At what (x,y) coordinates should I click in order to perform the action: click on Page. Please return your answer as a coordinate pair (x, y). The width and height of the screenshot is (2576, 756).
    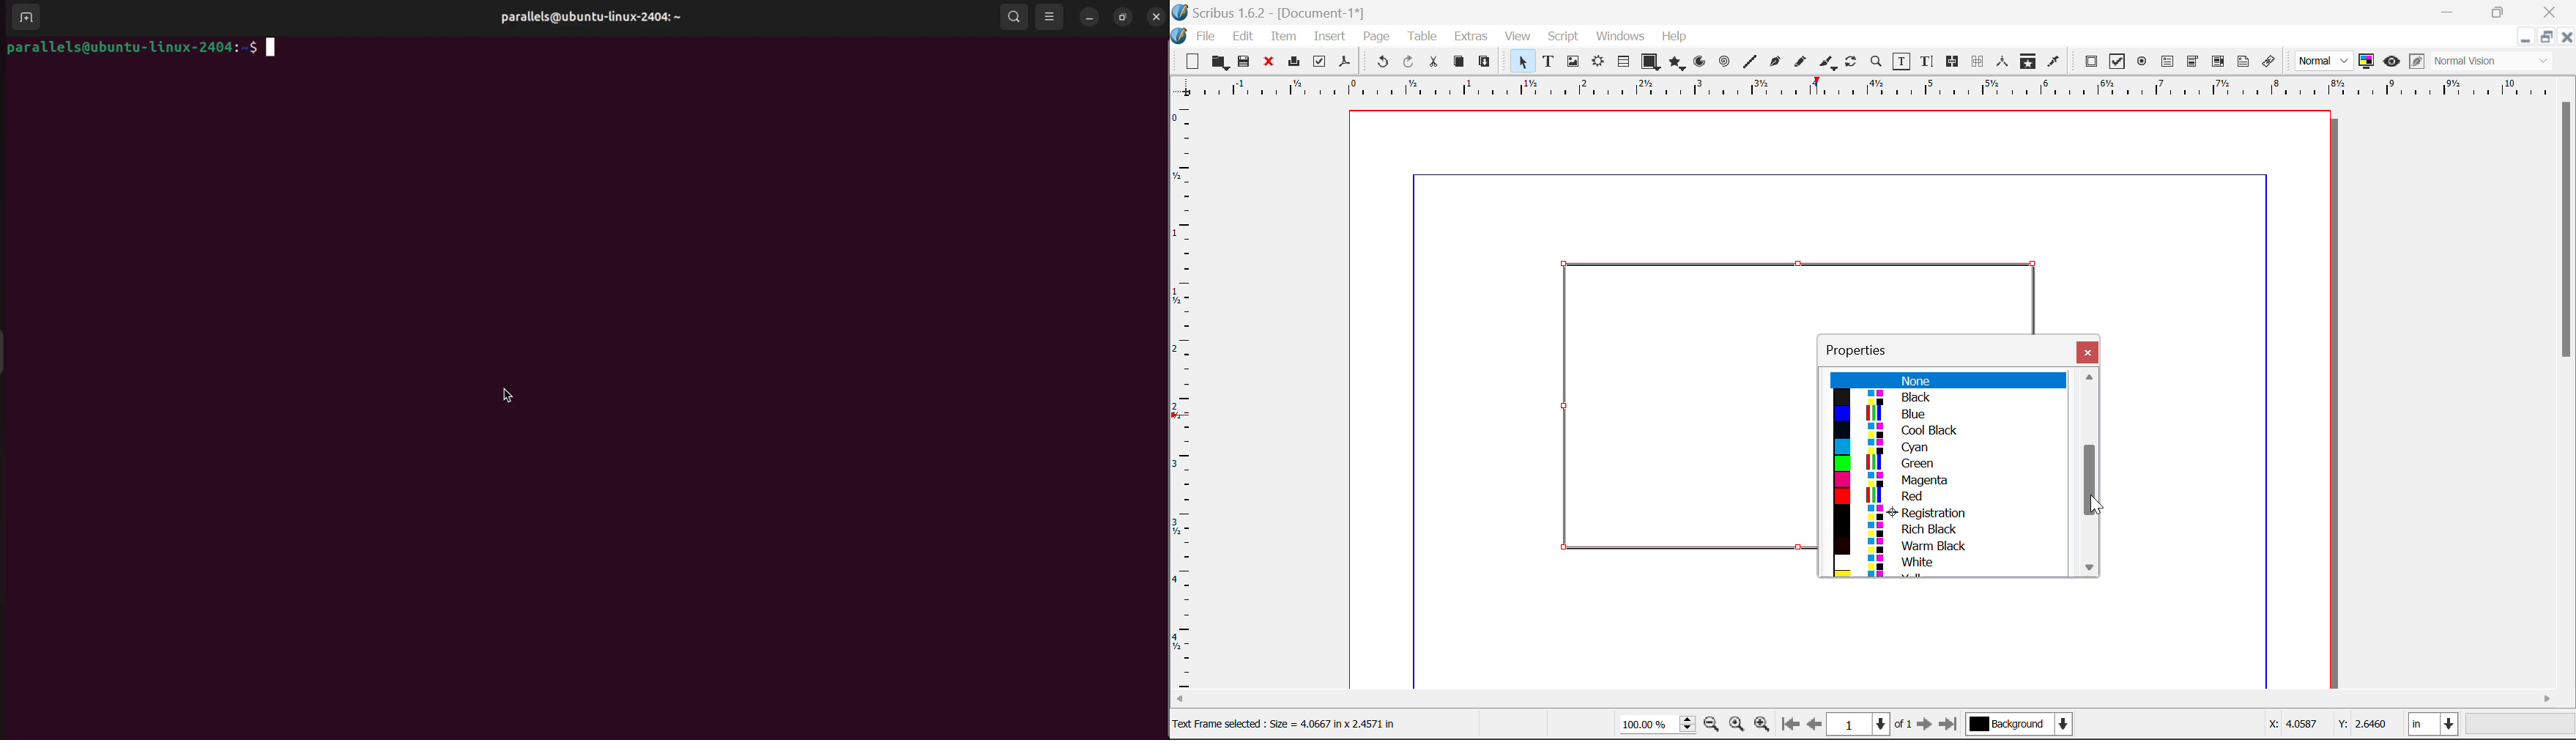
    Looking at the image, I should click on (1376, 37).